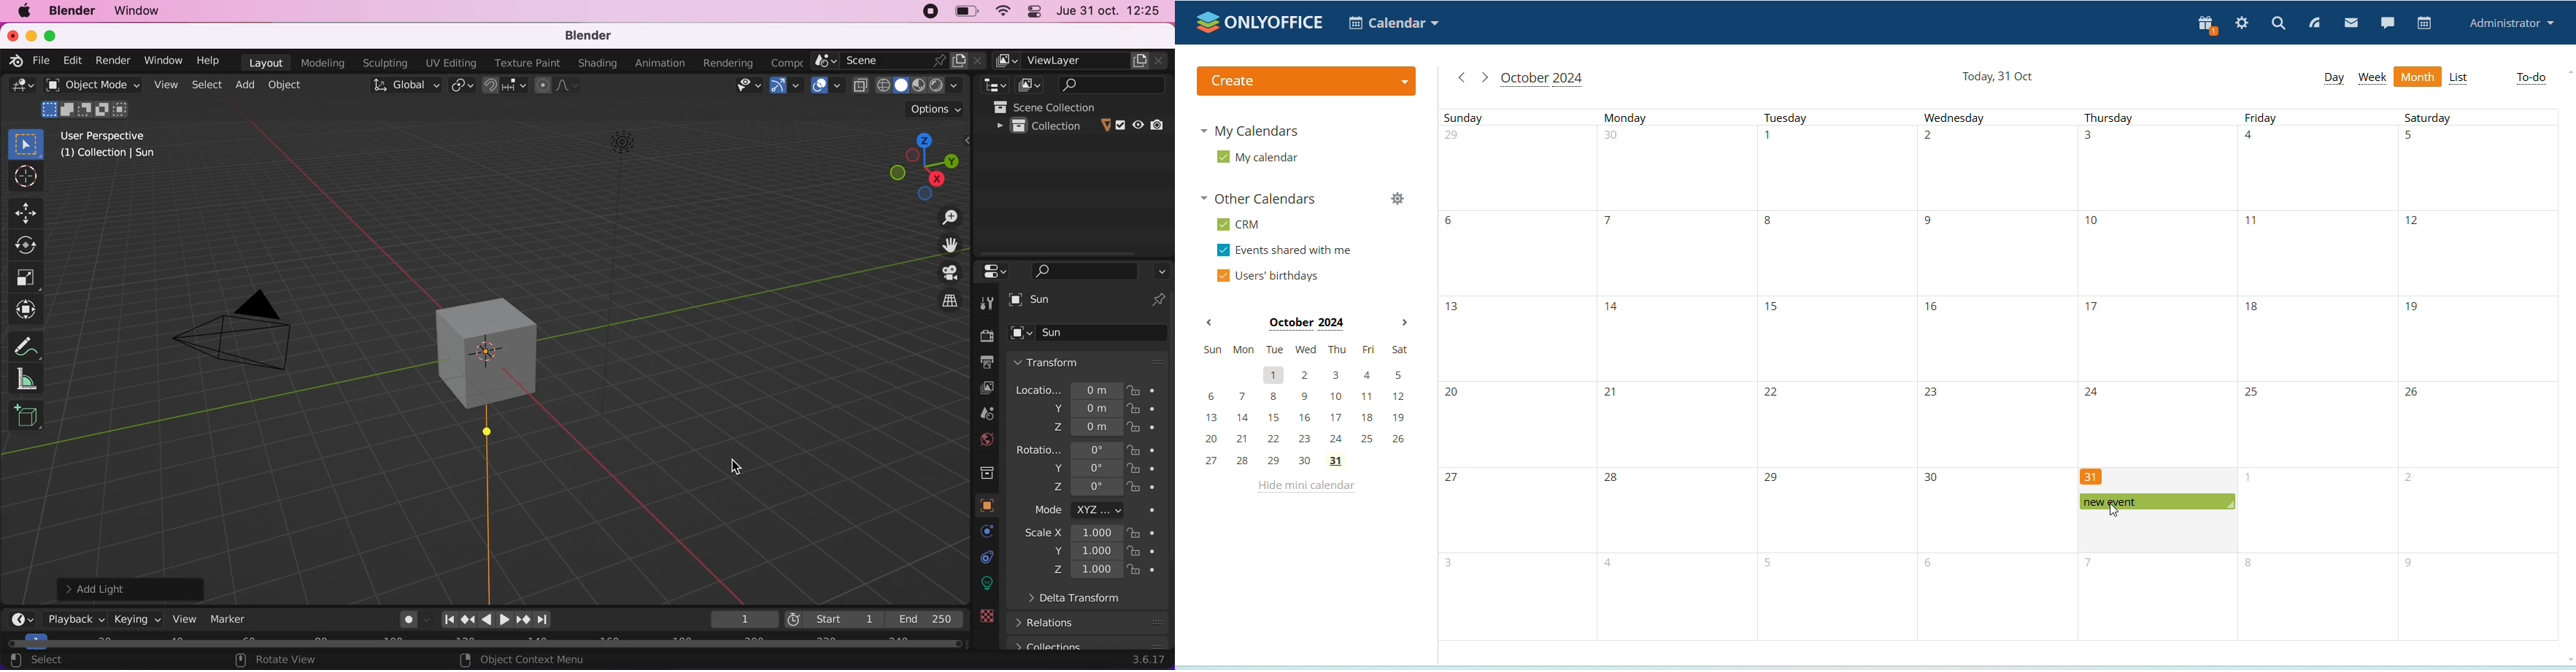 The width and height of the screenshot is (2576, 672). Describe the element at coordinates (492, 460) in the screenshot. I see `sun light` at that location.